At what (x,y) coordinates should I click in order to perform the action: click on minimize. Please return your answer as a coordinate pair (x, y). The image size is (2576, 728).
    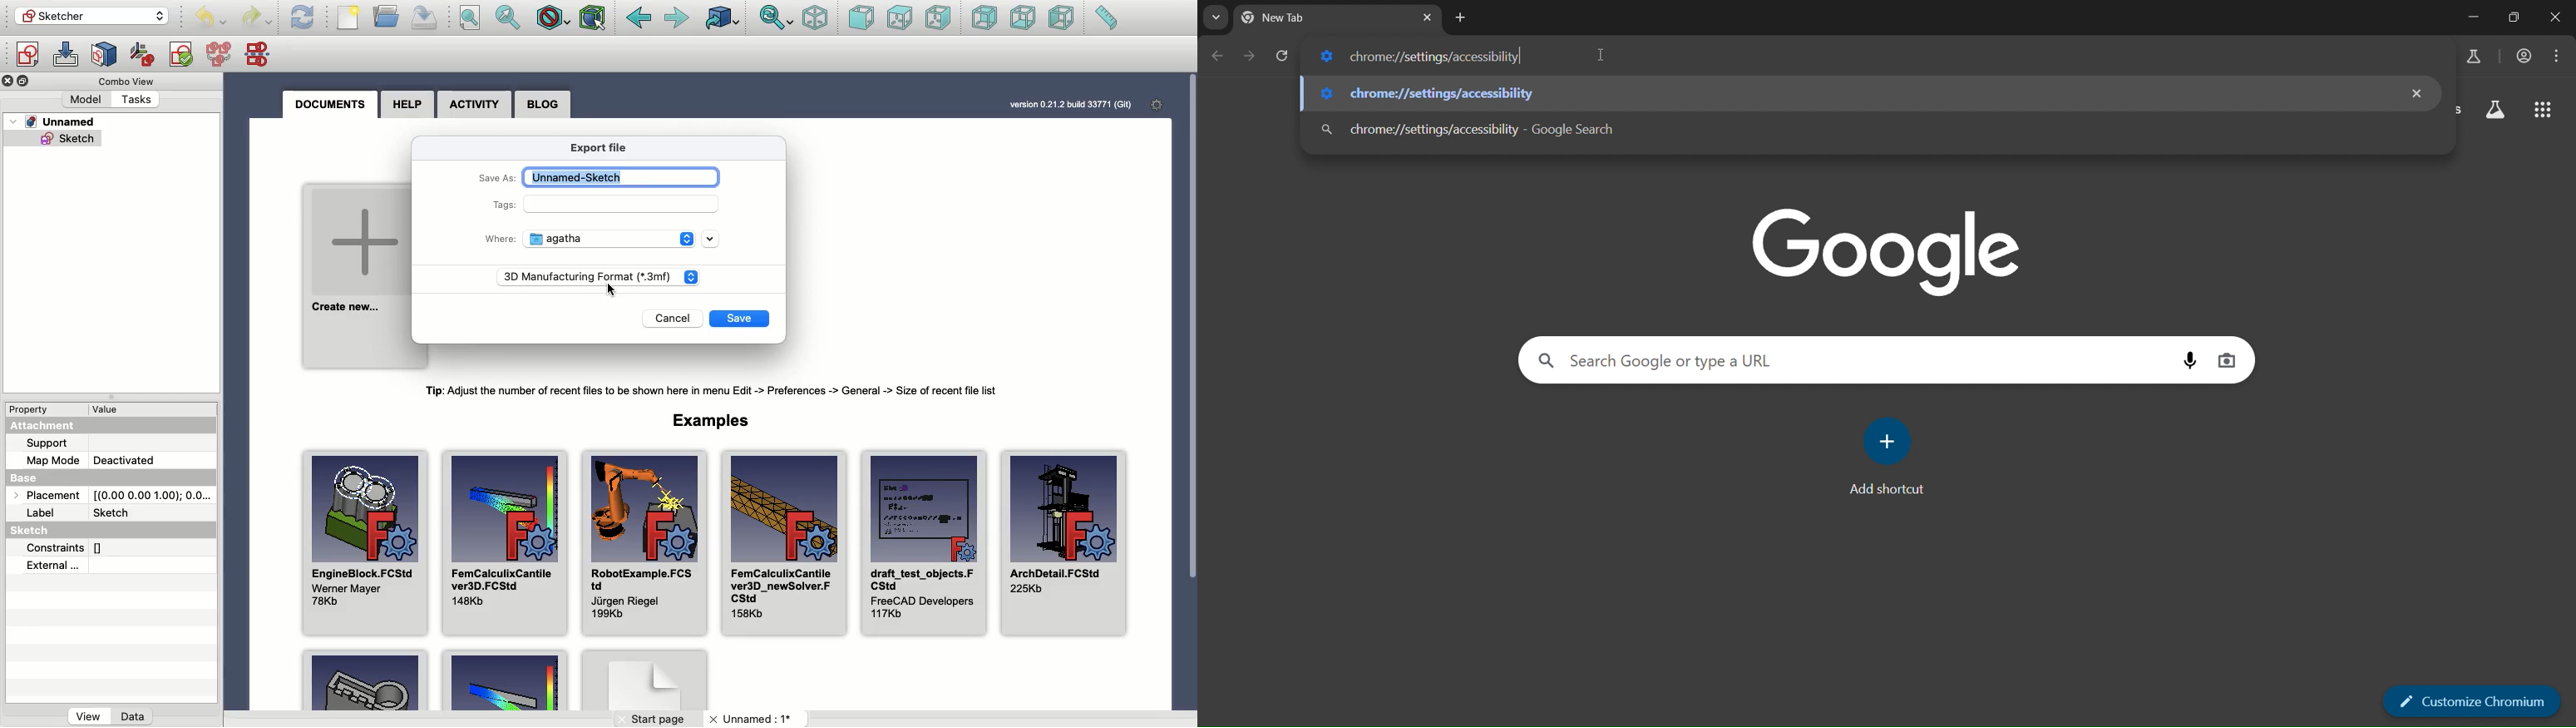
    Looking at the image, I should click on (2473, 17).